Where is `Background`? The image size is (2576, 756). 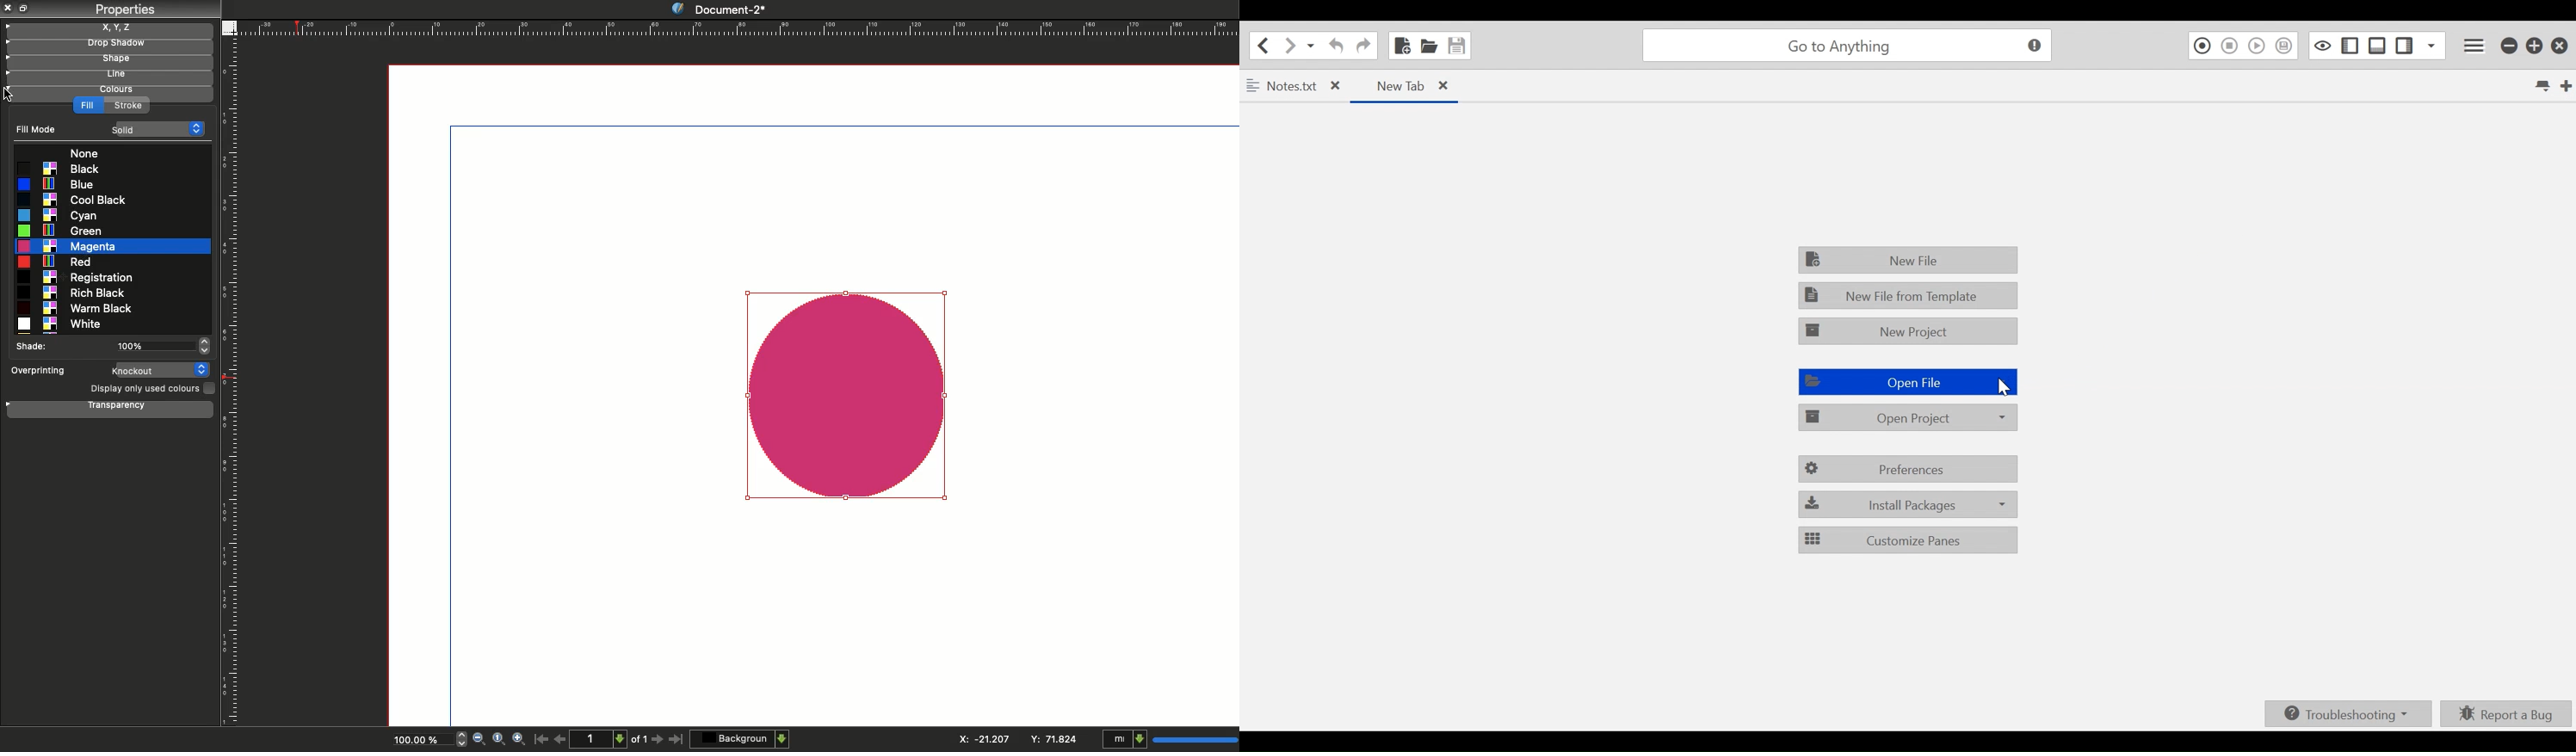
Background is located at coordinates (741, 738).